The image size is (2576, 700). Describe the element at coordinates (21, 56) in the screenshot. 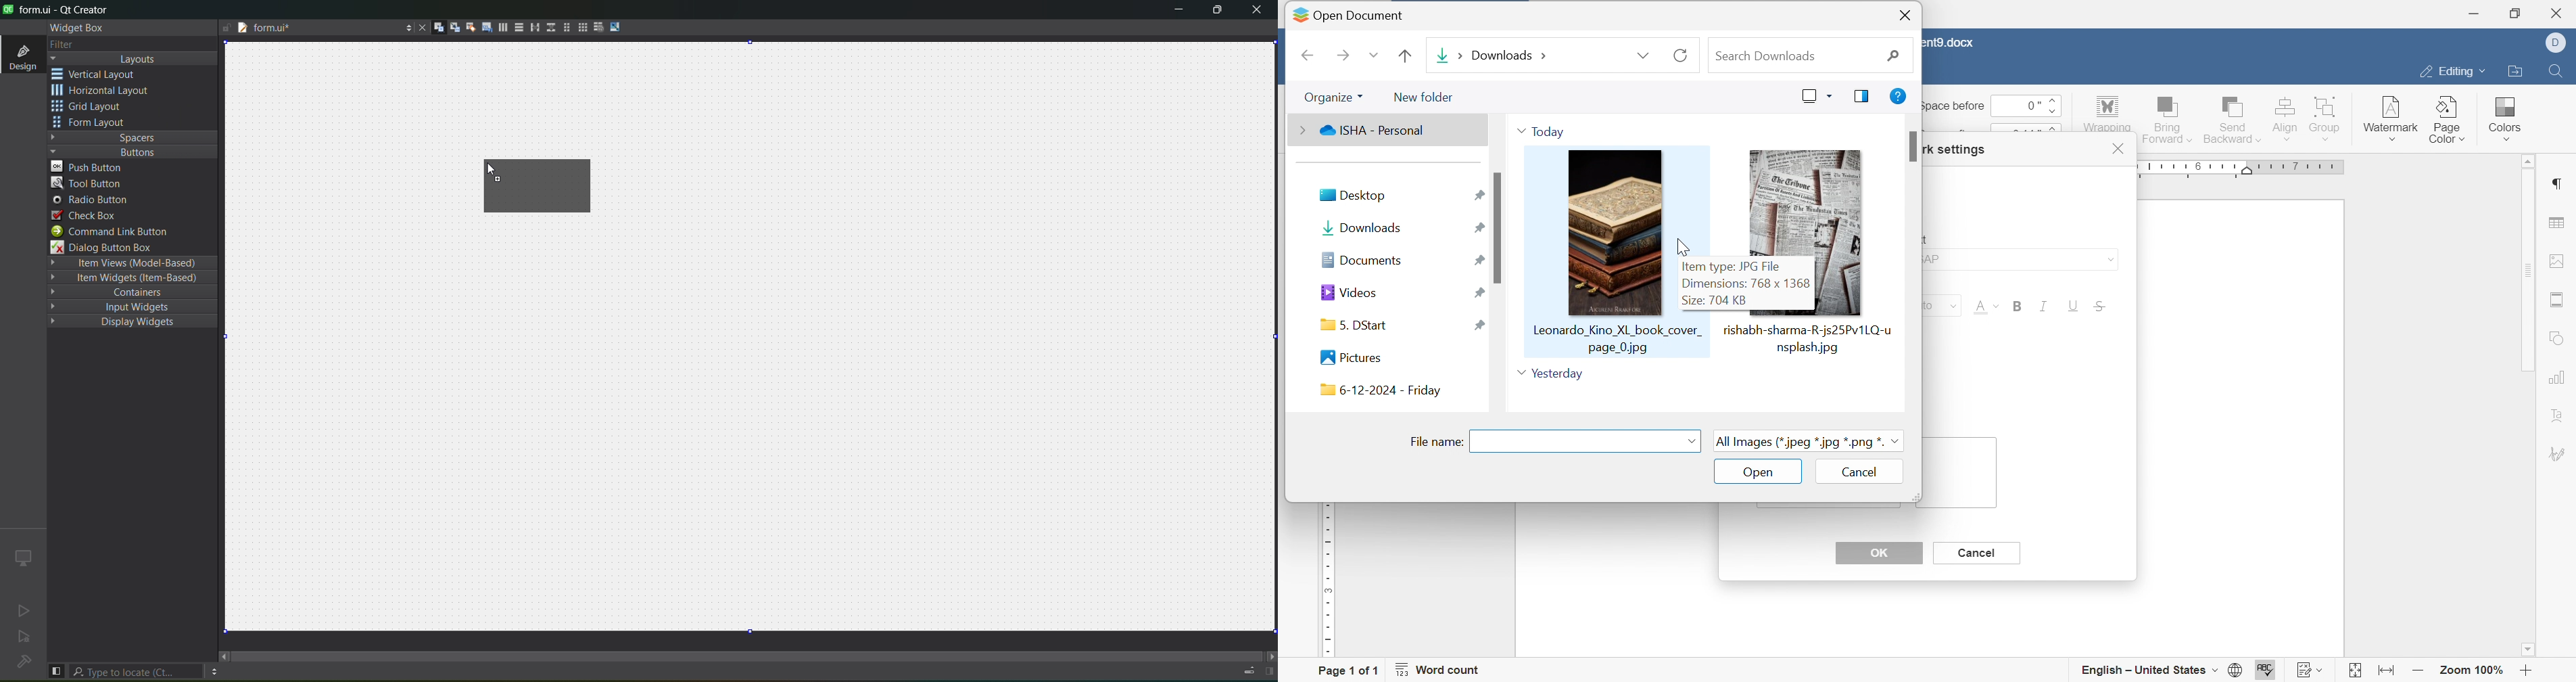

I see `design` at that location.